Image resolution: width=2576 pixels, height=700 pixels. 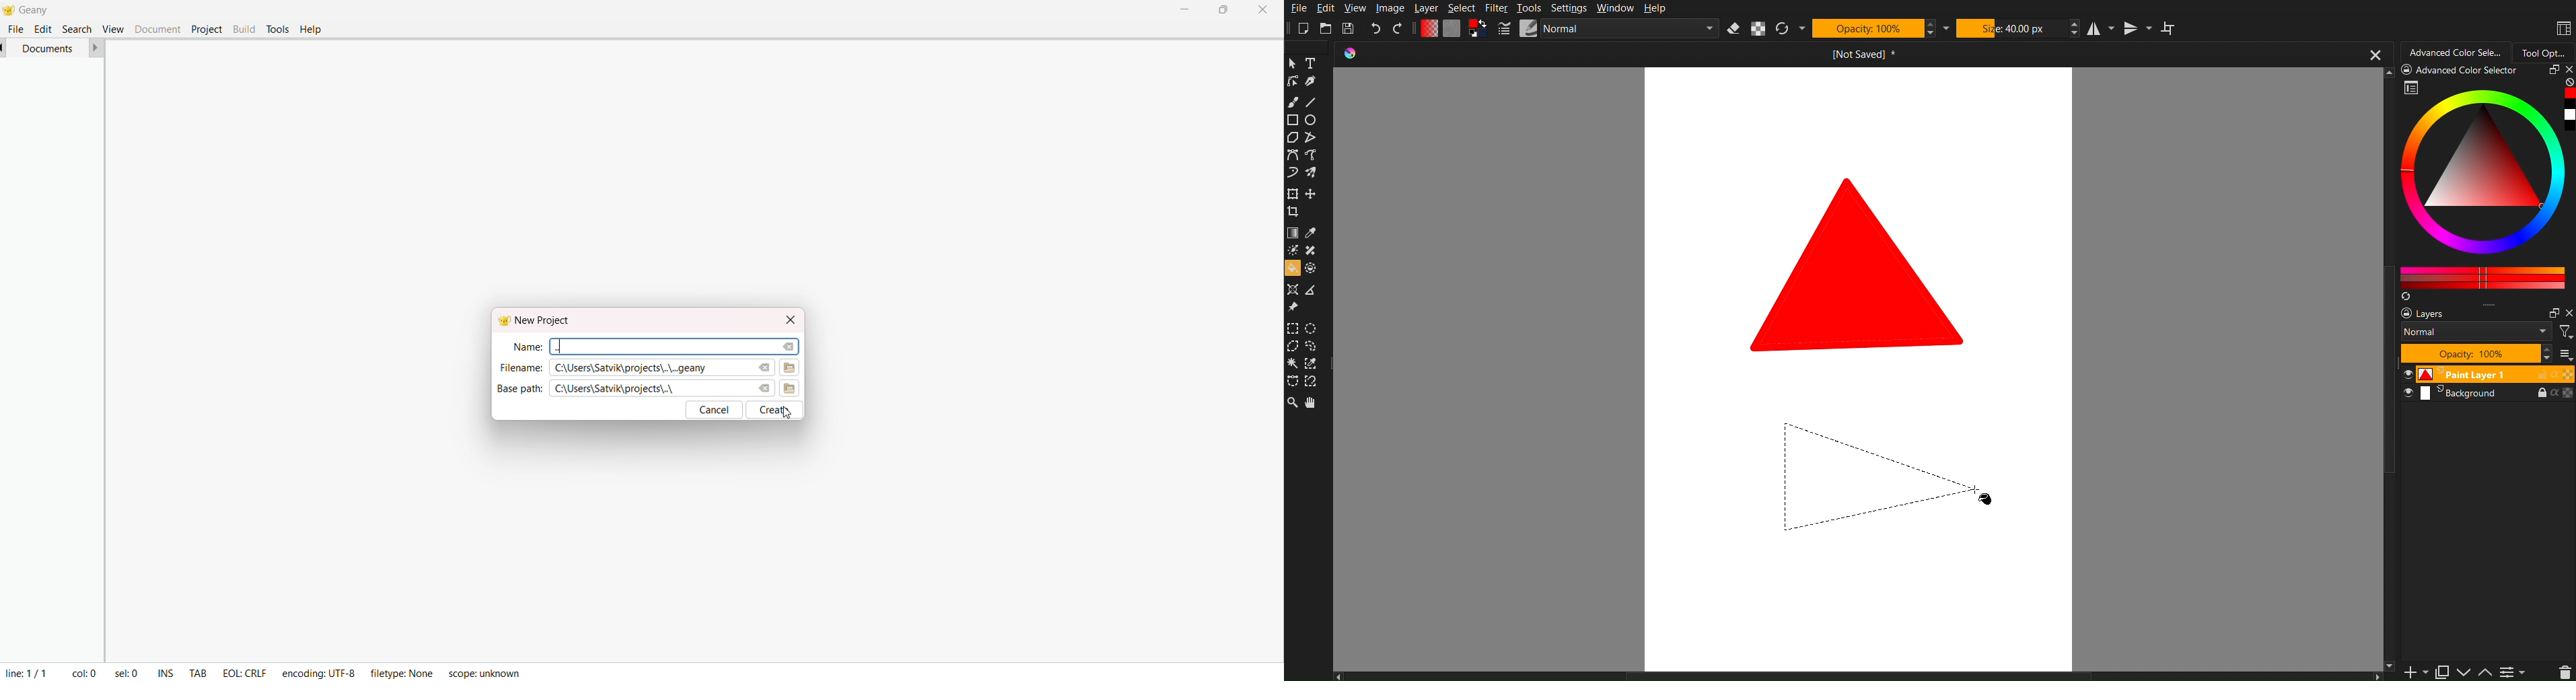 I want to click on Curve, so click(x=1292, y=174).